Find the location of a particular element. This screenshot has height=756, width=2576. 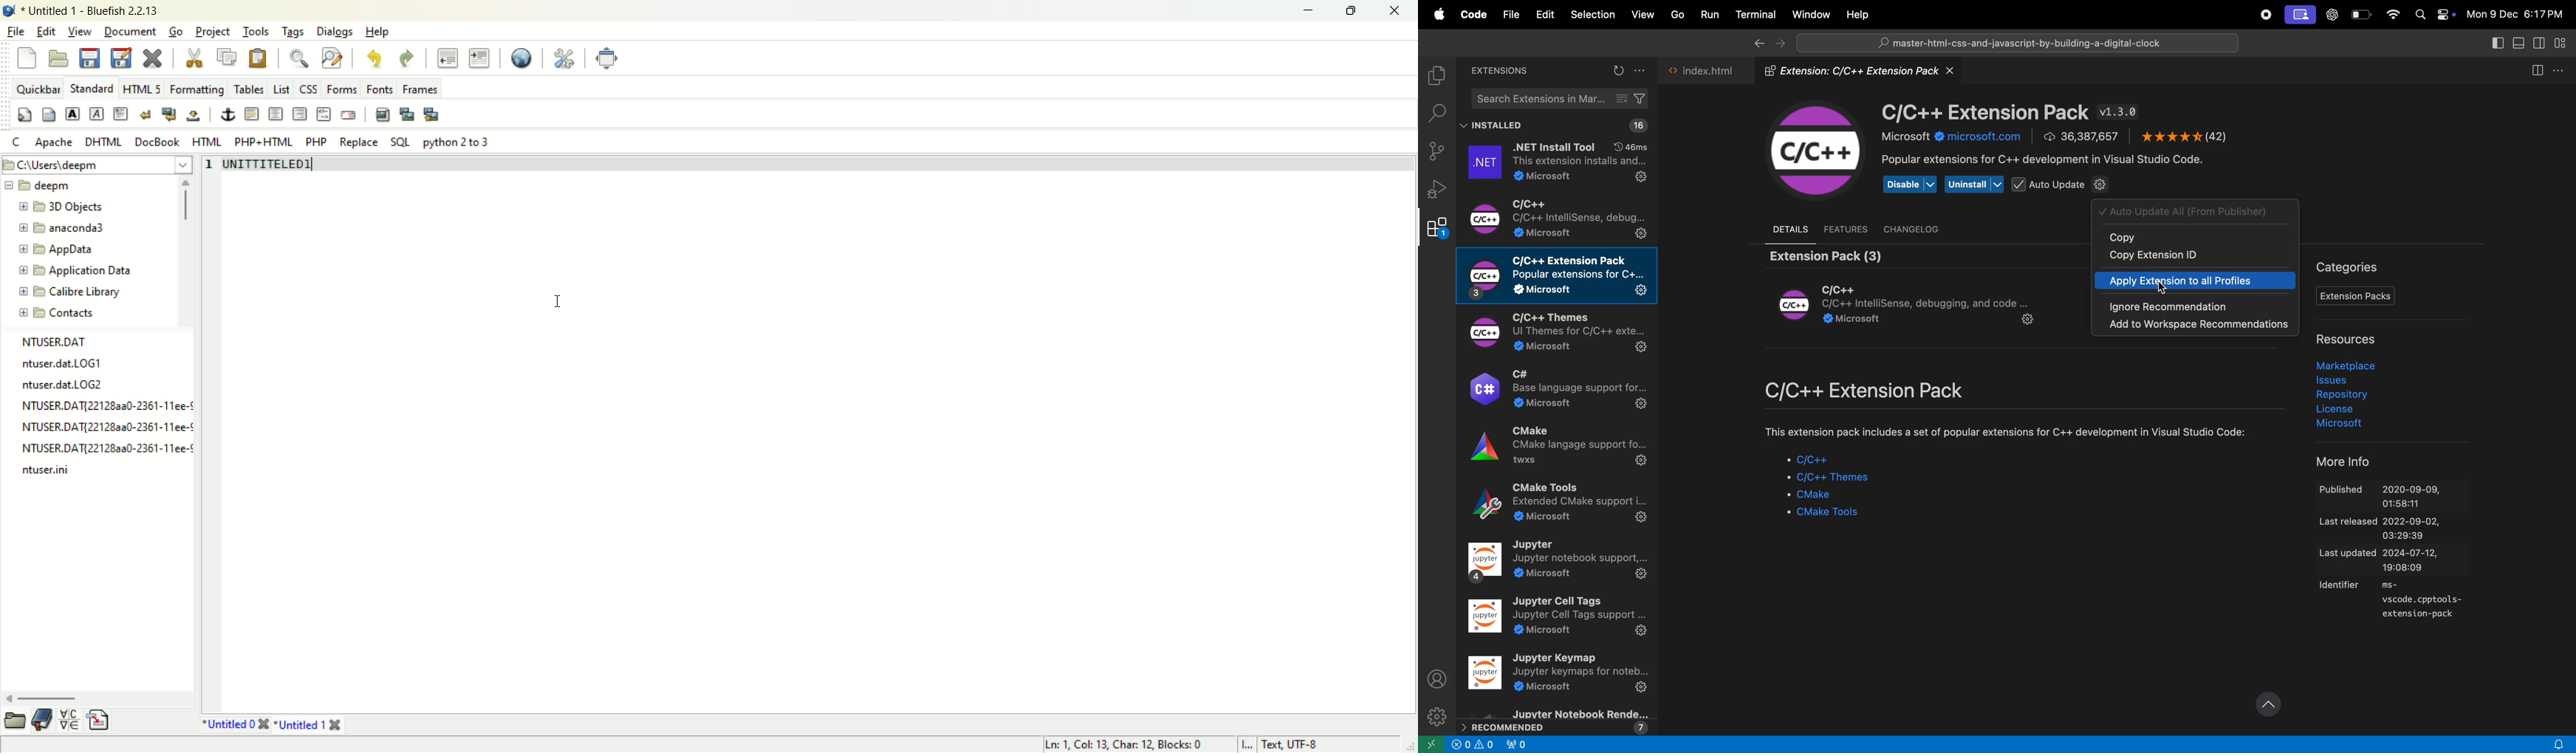

untitle1 is located at coordinates (314, 726).